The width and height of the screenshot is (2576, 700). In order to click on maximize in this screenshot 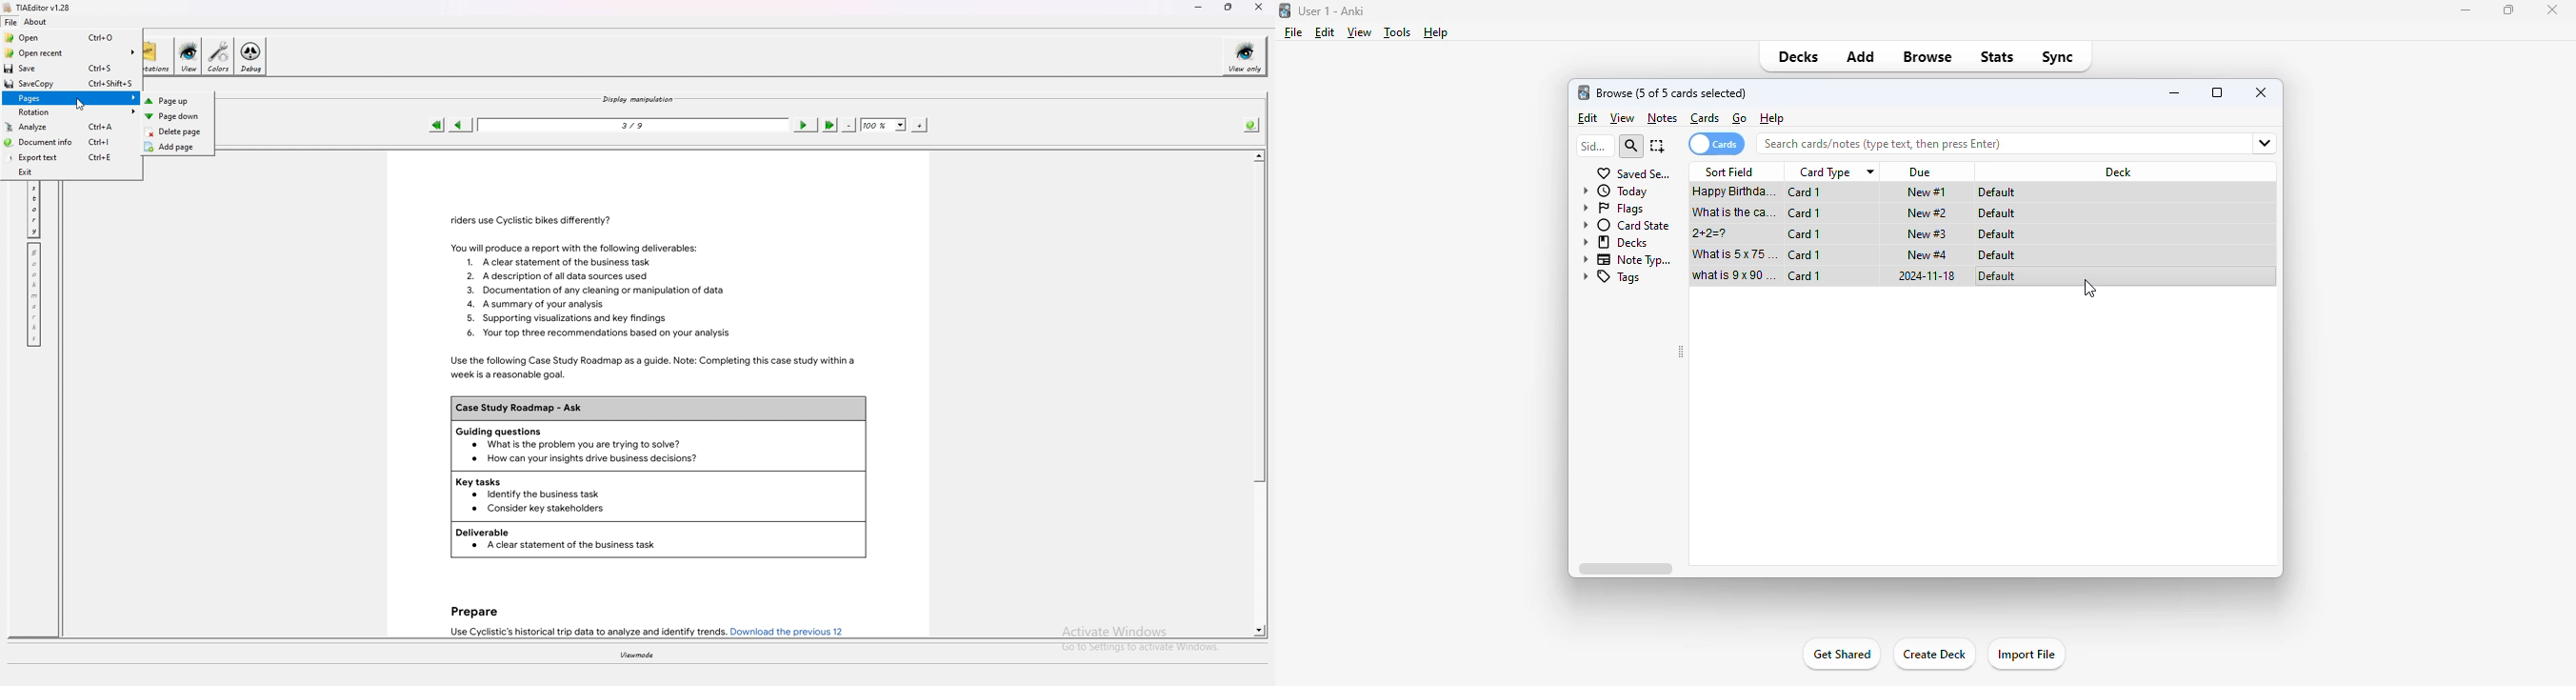, I will do `click(2217, 91)`.